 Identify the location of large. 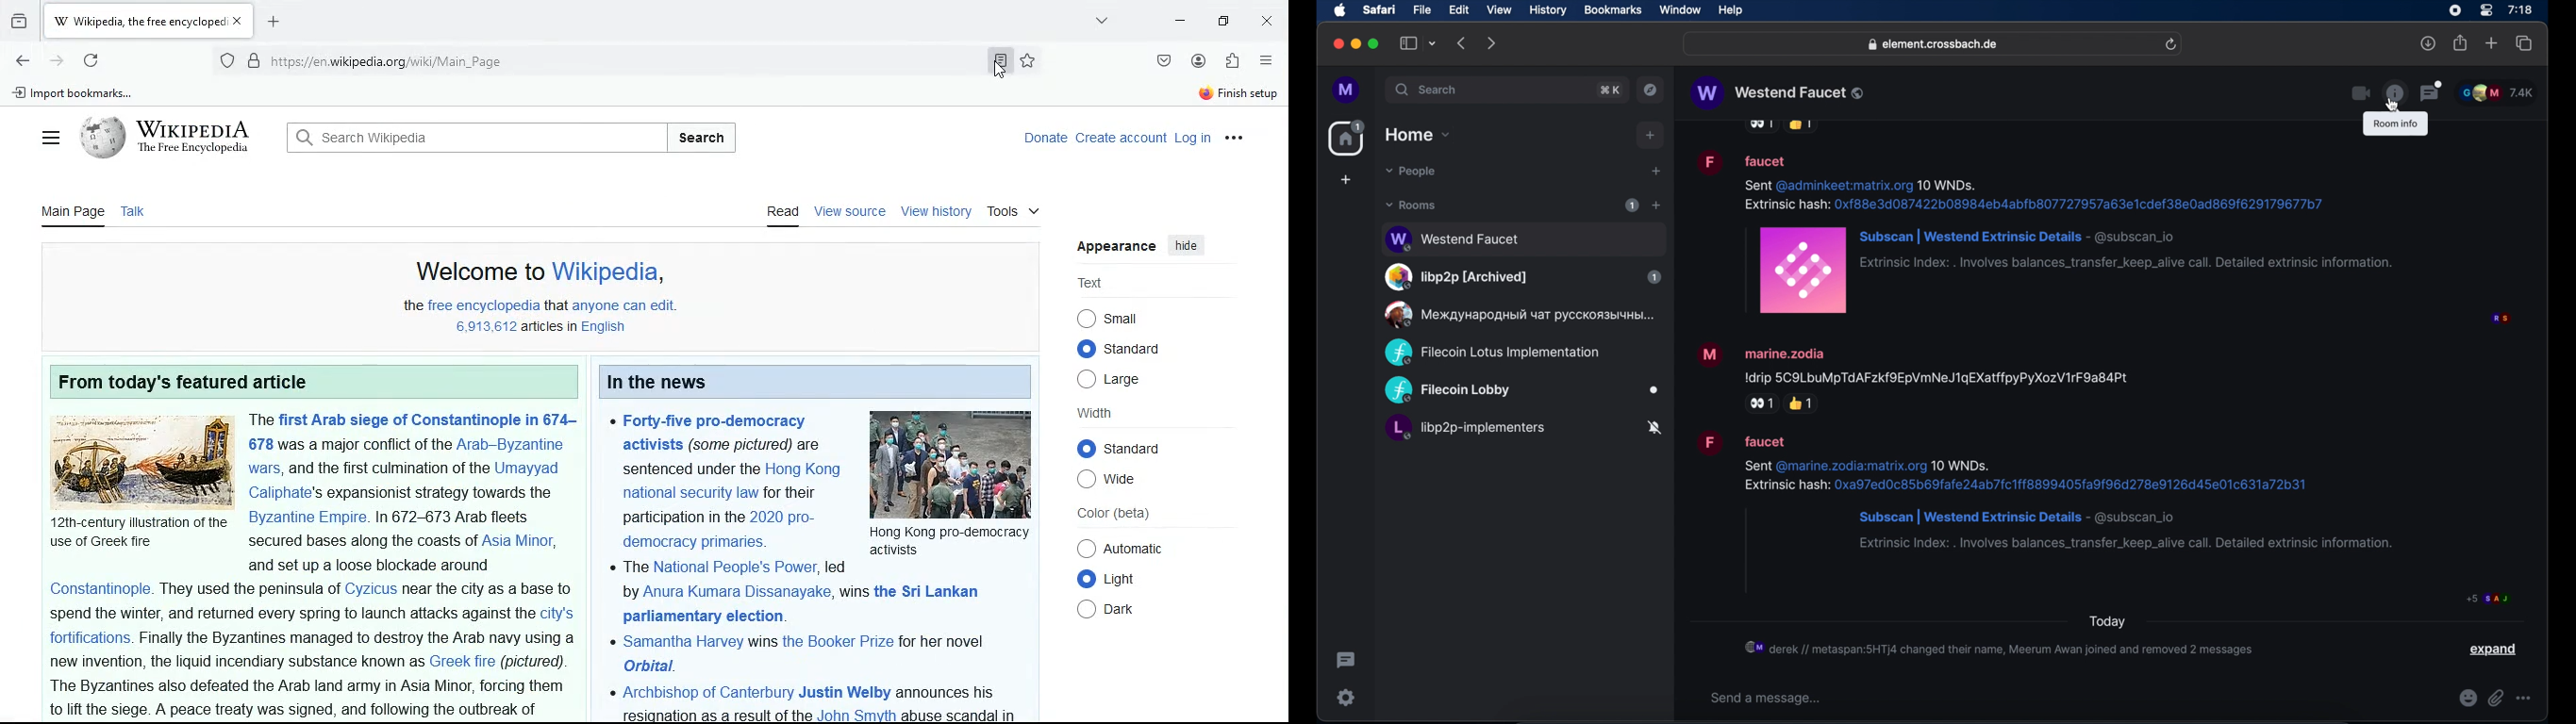
(1120, 383).